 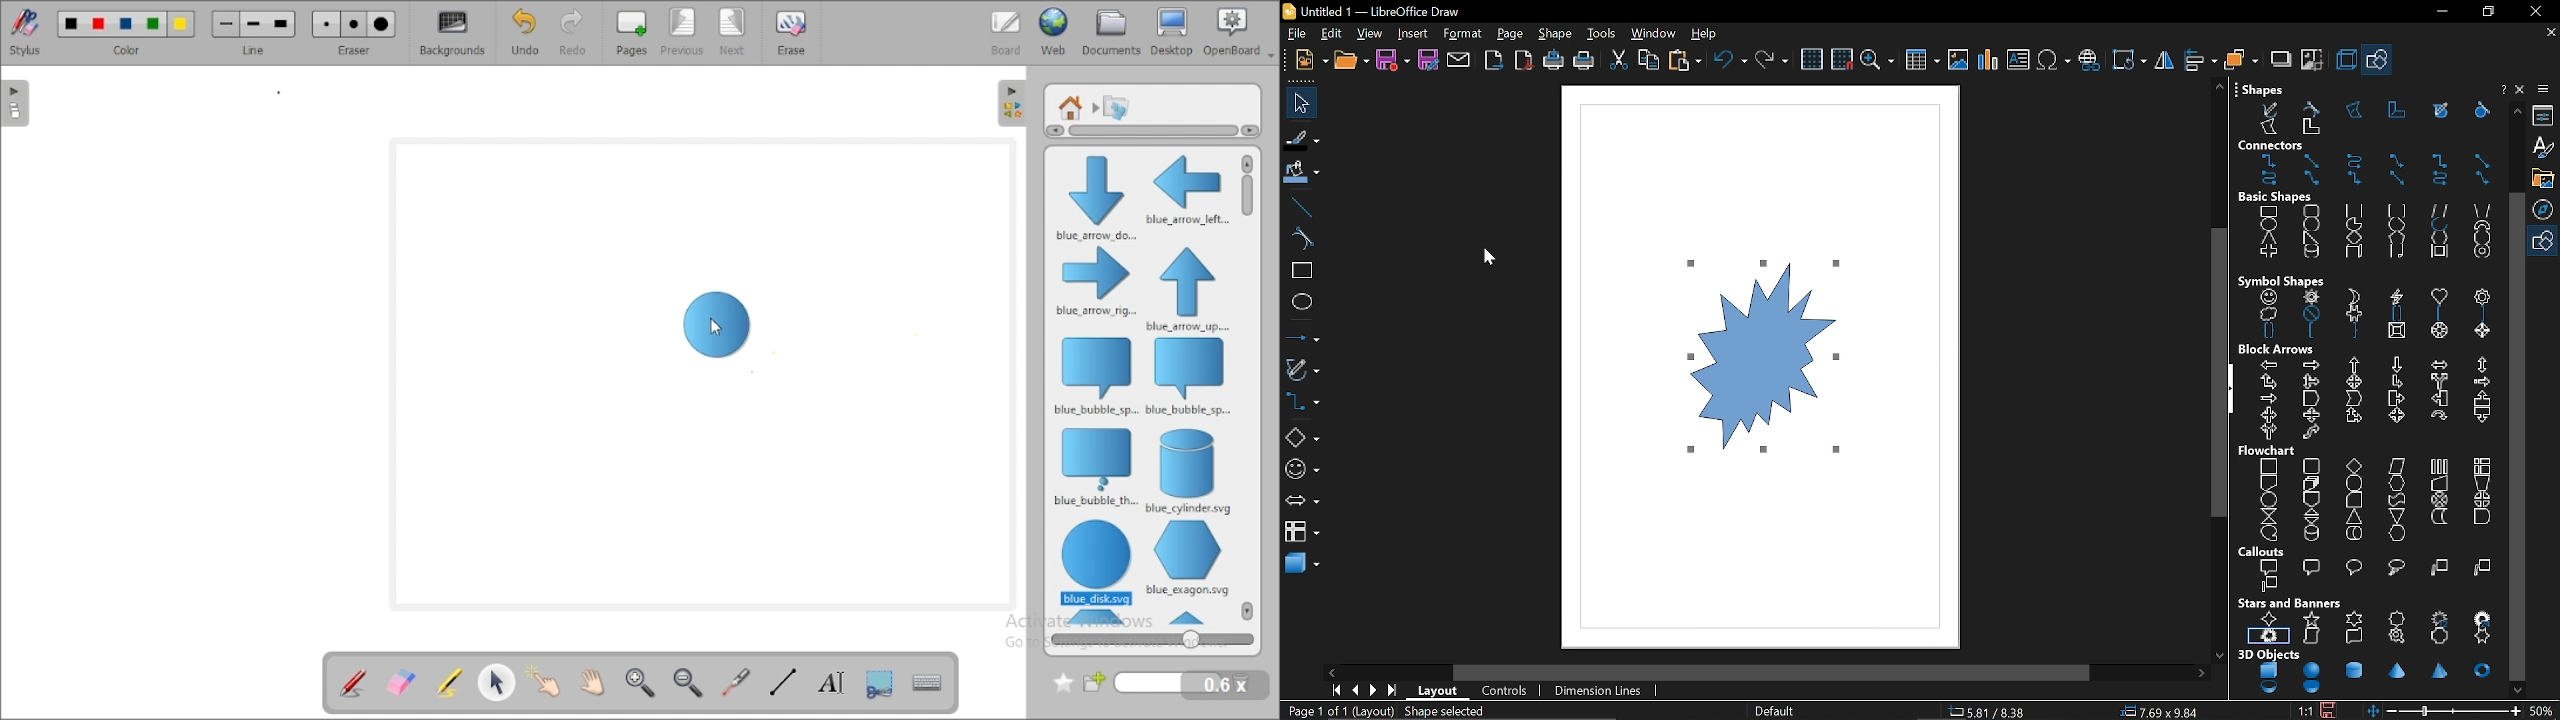 I want to click on Move left, so click(x=1331, y=672).